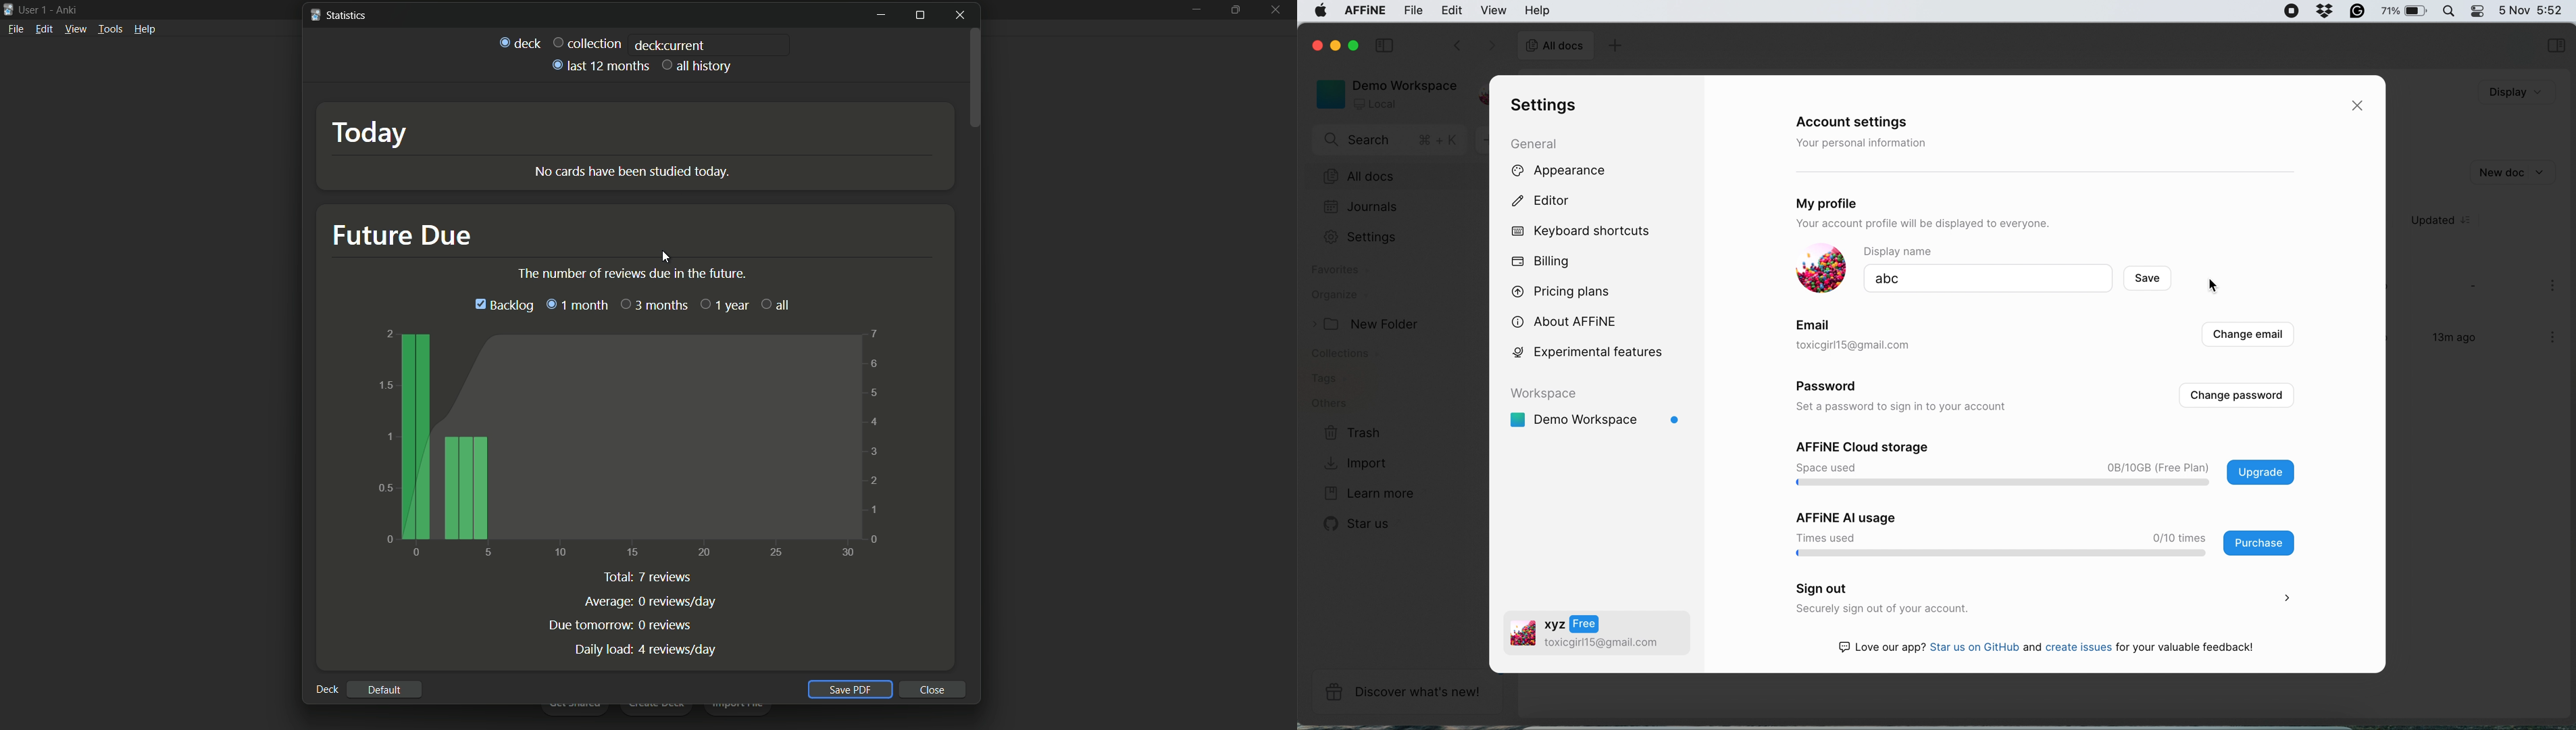 This screenshot has width=2576, height=756. What do you see at coordinates (698, 67) in the screenshot?
I see `all history` at bounding box center [698, 67].